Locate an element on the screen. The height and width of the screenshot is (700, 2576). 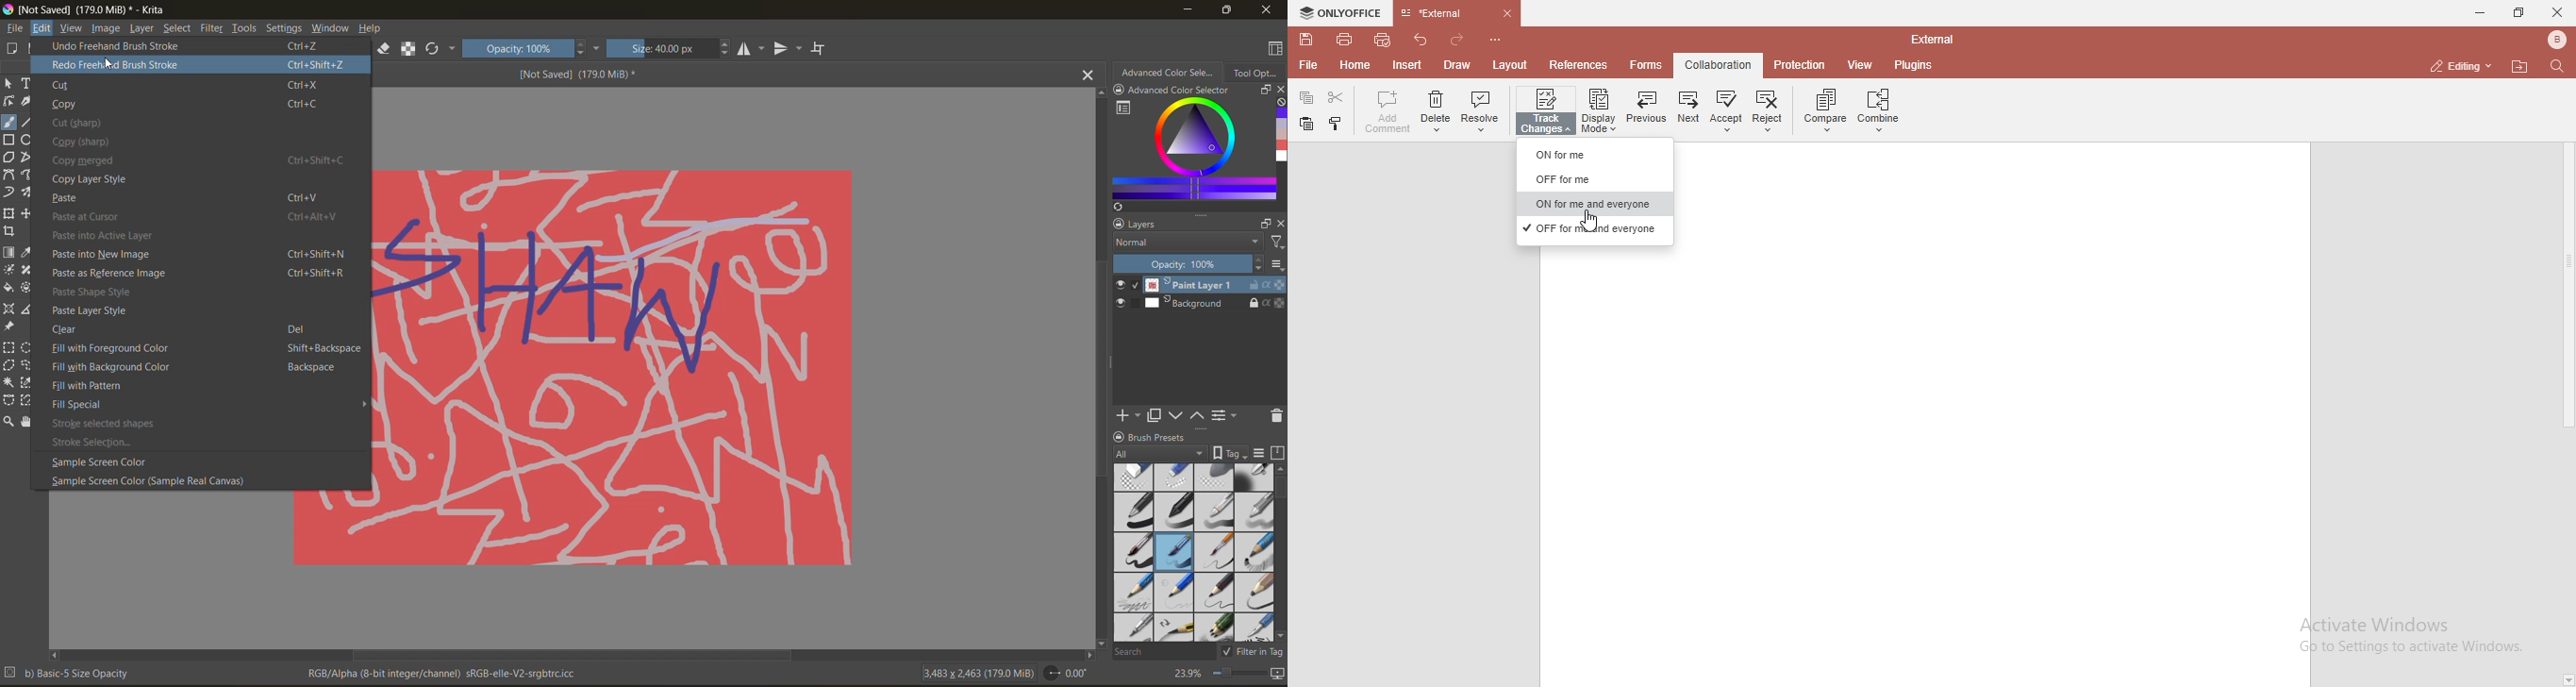
close docker is located at coordinates (1279, 224).